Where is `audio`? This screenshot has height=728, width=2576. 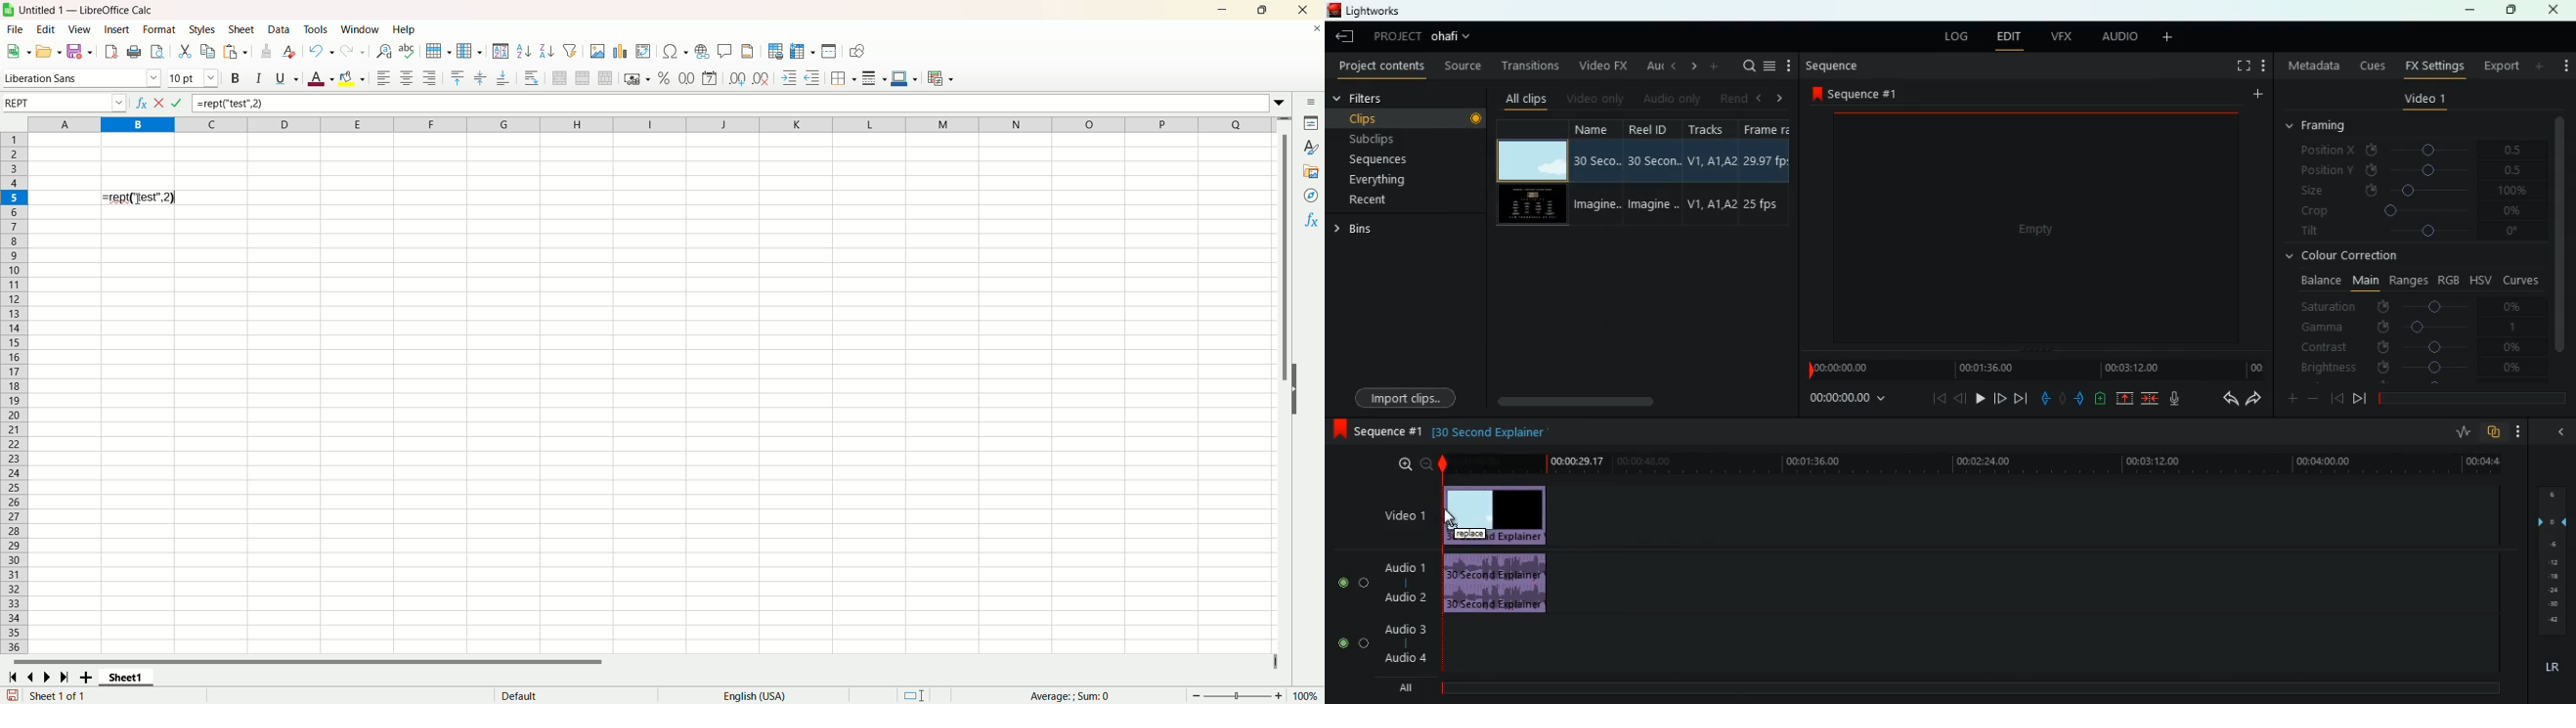
audio is located at coordinates (1501, 585).